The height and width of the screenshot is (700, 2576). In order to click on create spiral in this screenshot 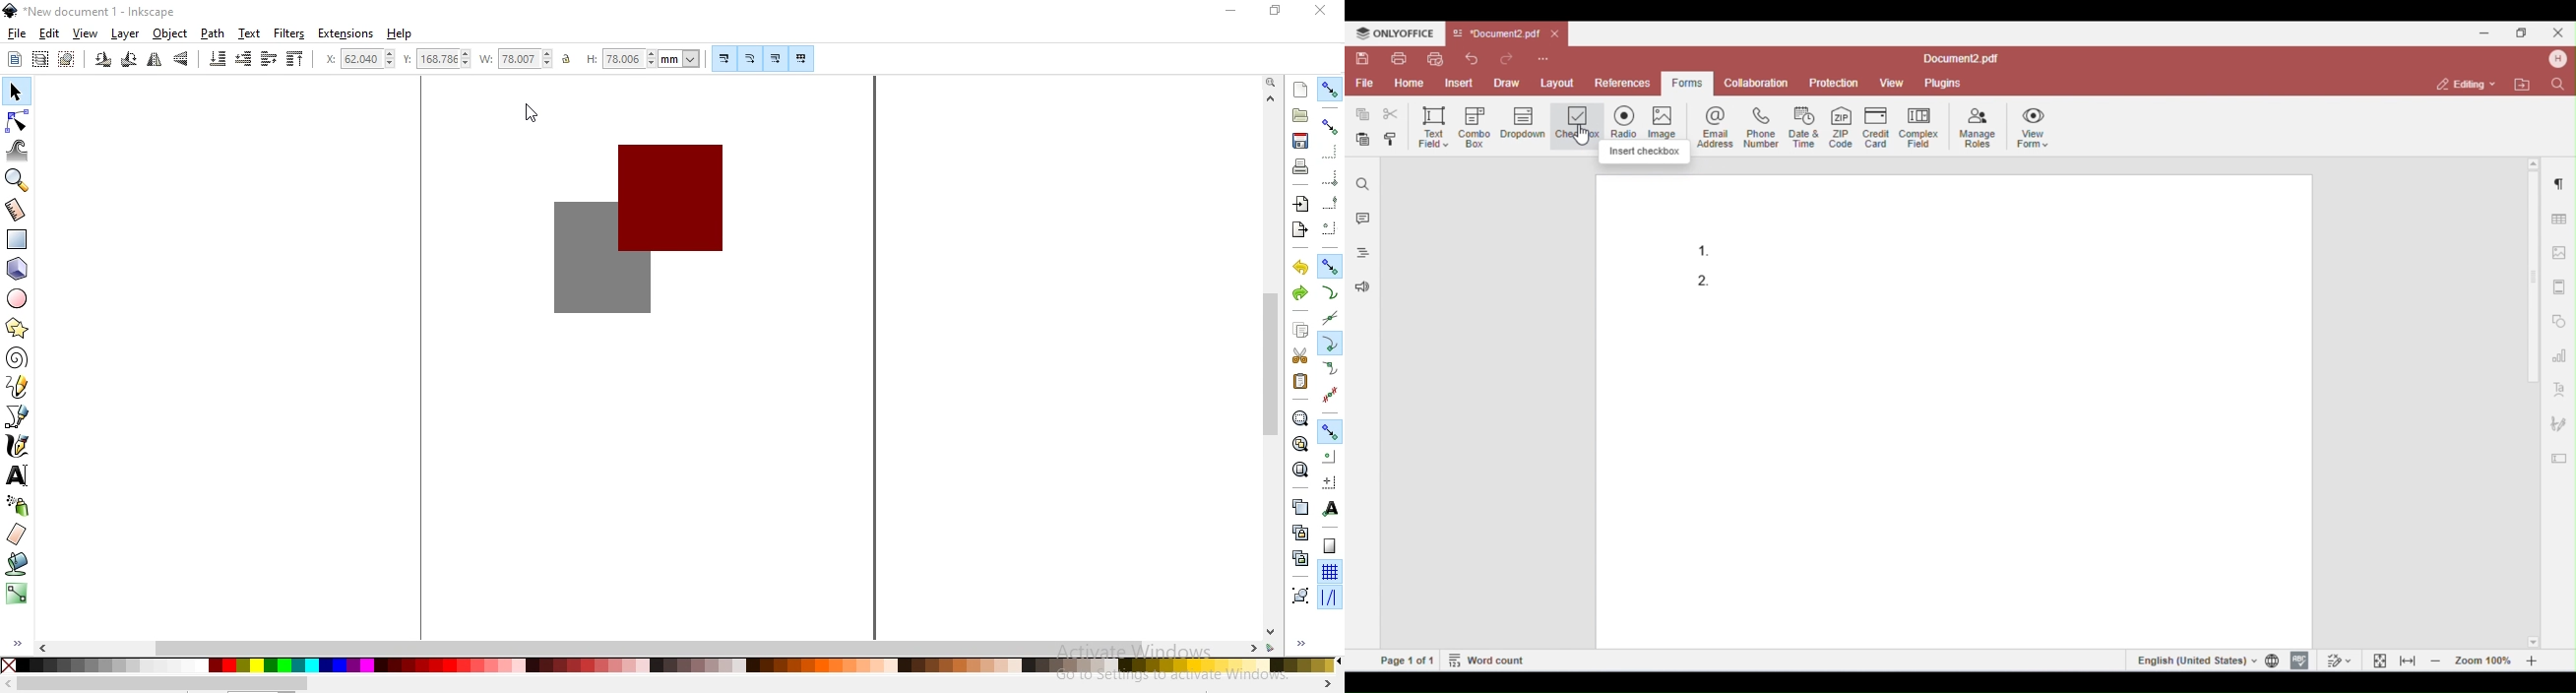, I will do `click(16, 356)`.